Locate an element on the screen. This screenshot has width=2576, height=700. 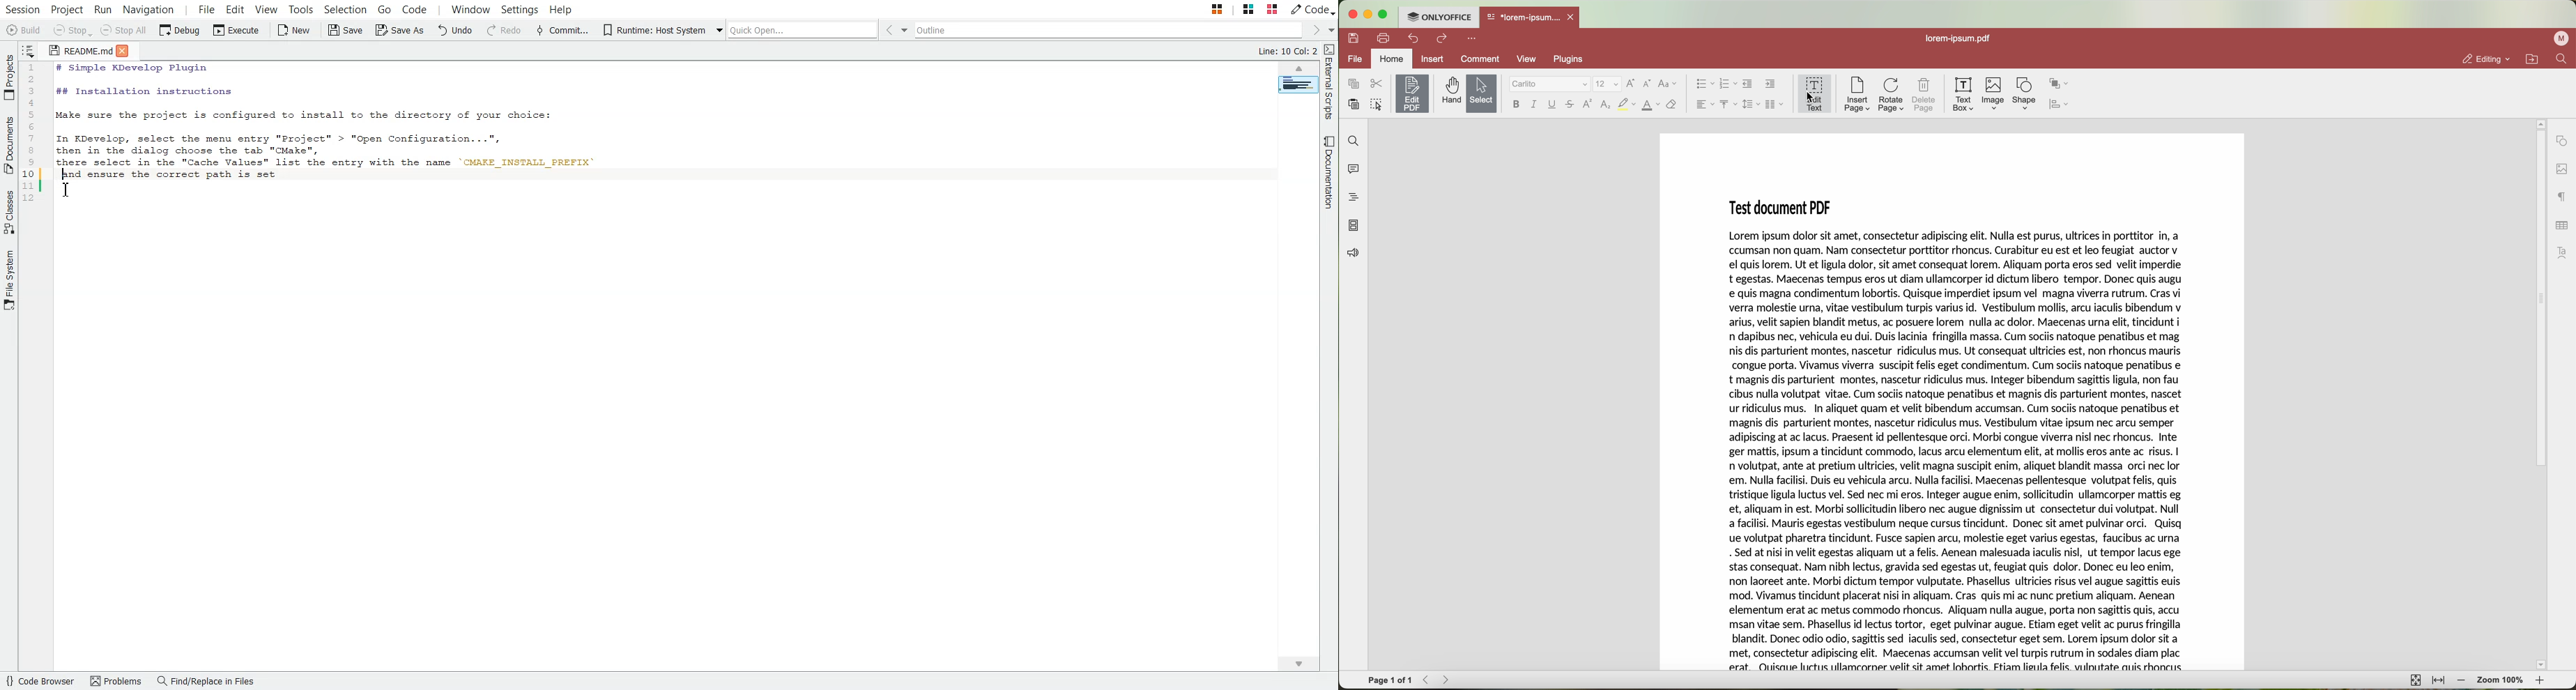
close program is located at coordinates (1352, 13).